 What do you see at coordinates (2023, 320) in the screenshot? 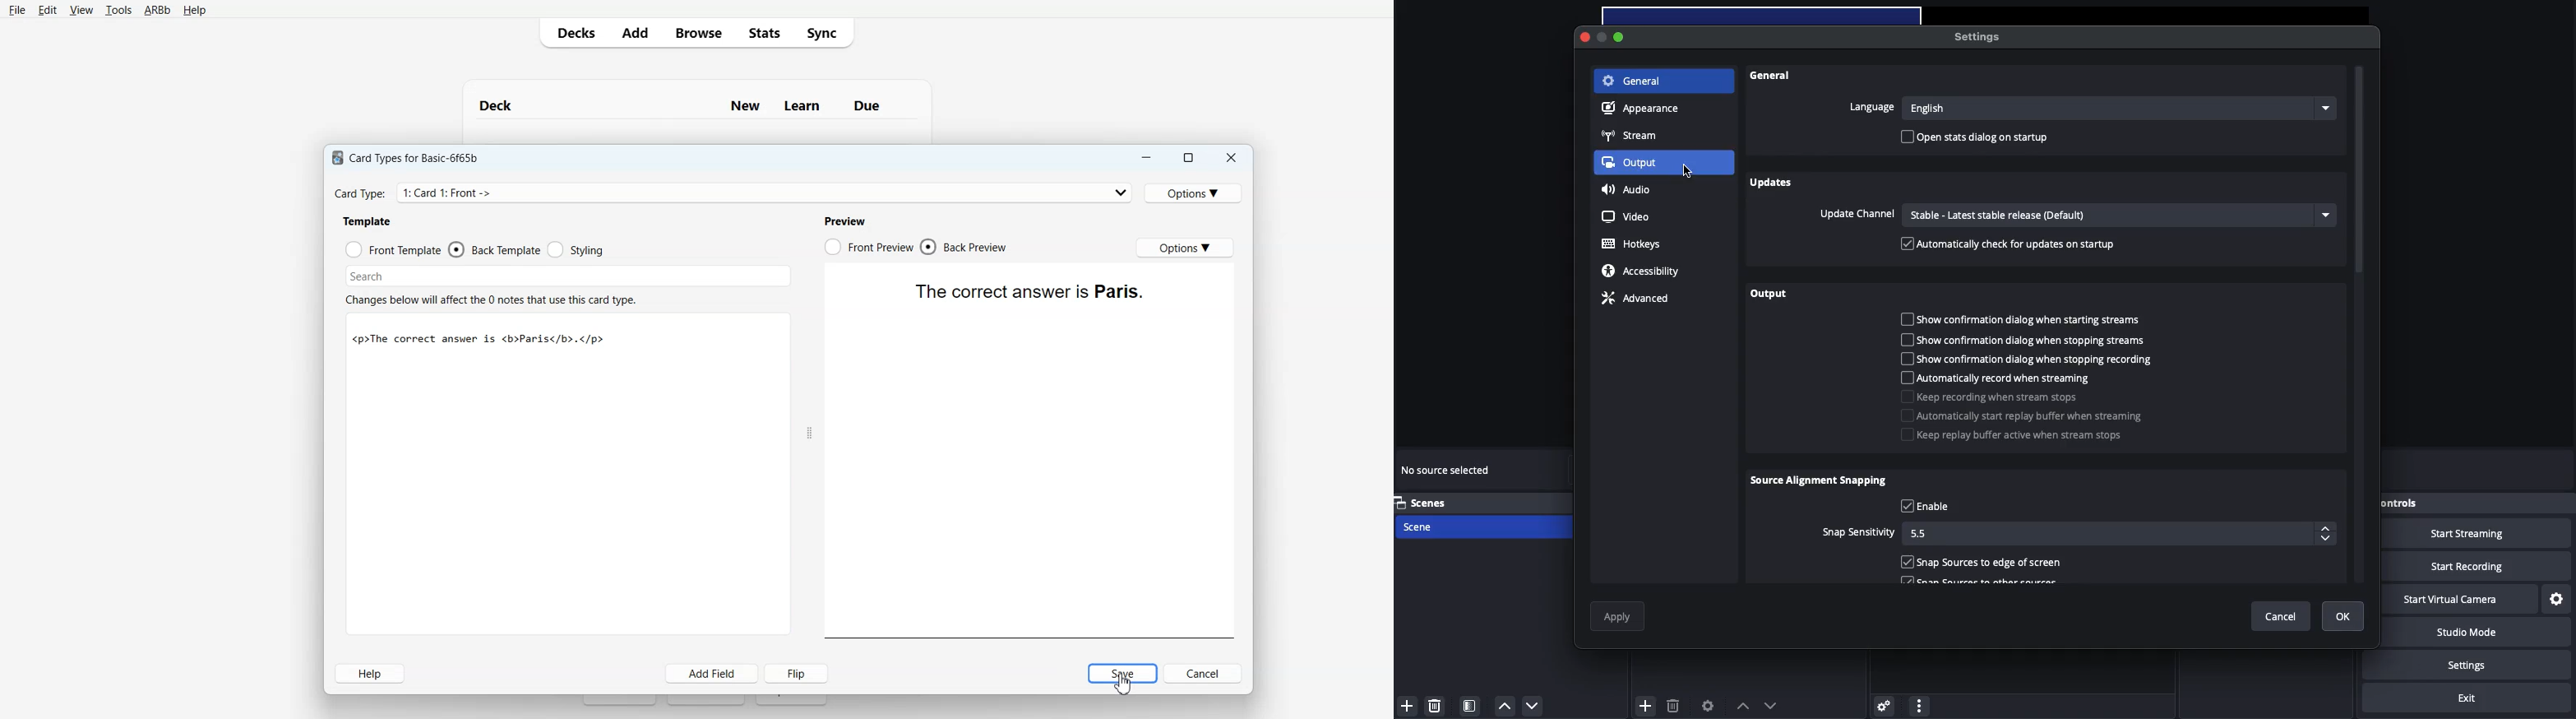
I see `Show confirmation dialog when starting streams` at bounding box center [2023, 320].